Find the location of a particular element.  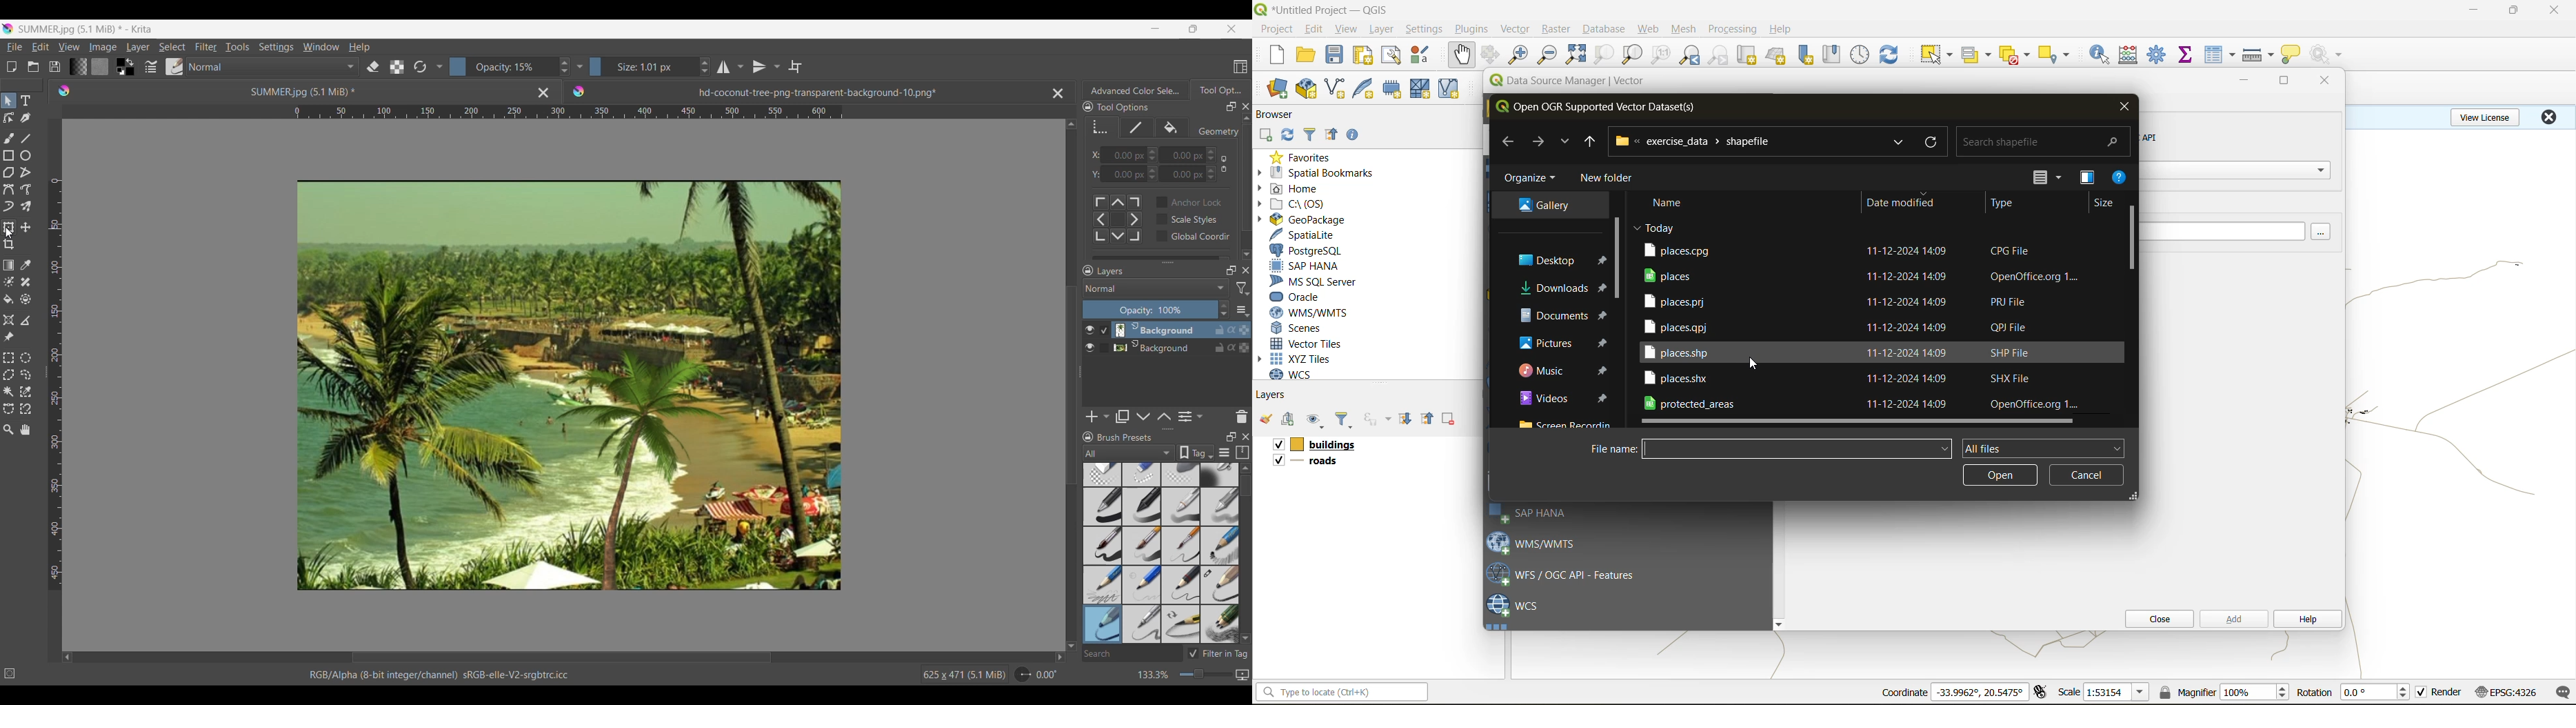

Background/Foreground color selector is located at coordinates (125, 67).